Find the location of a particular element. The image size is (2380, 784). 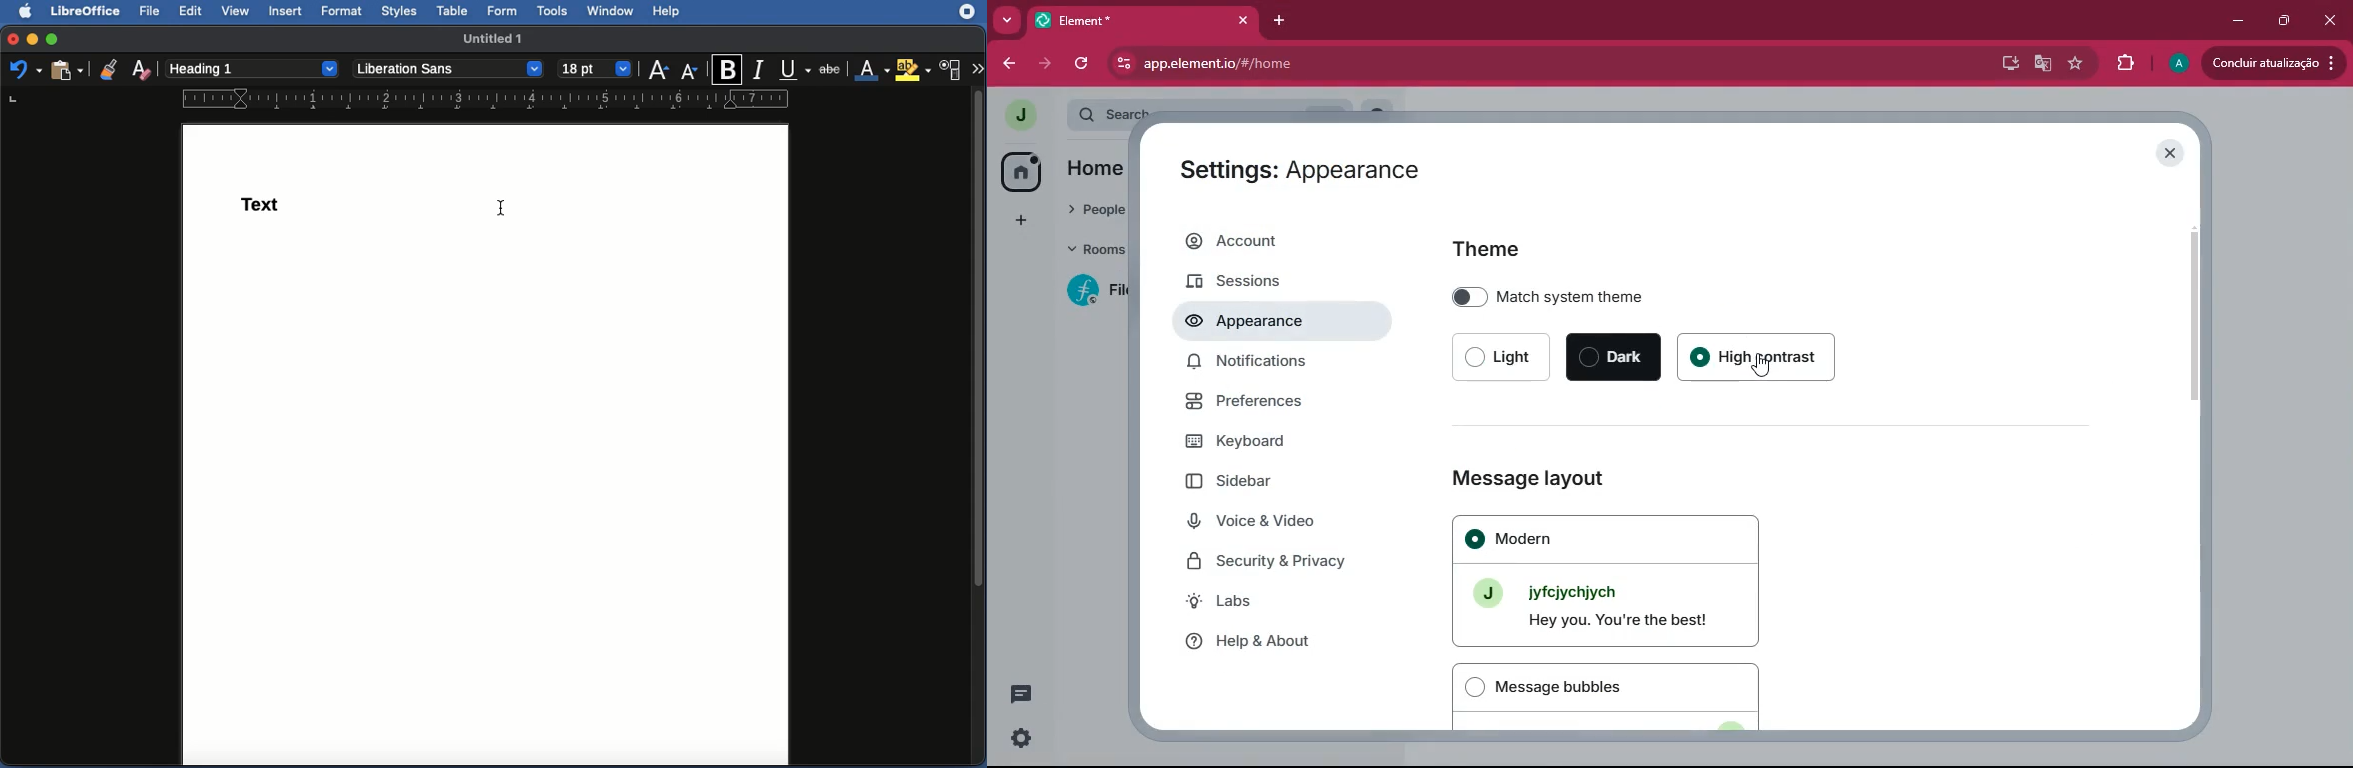

Heading is located at coordinates (265, 205).